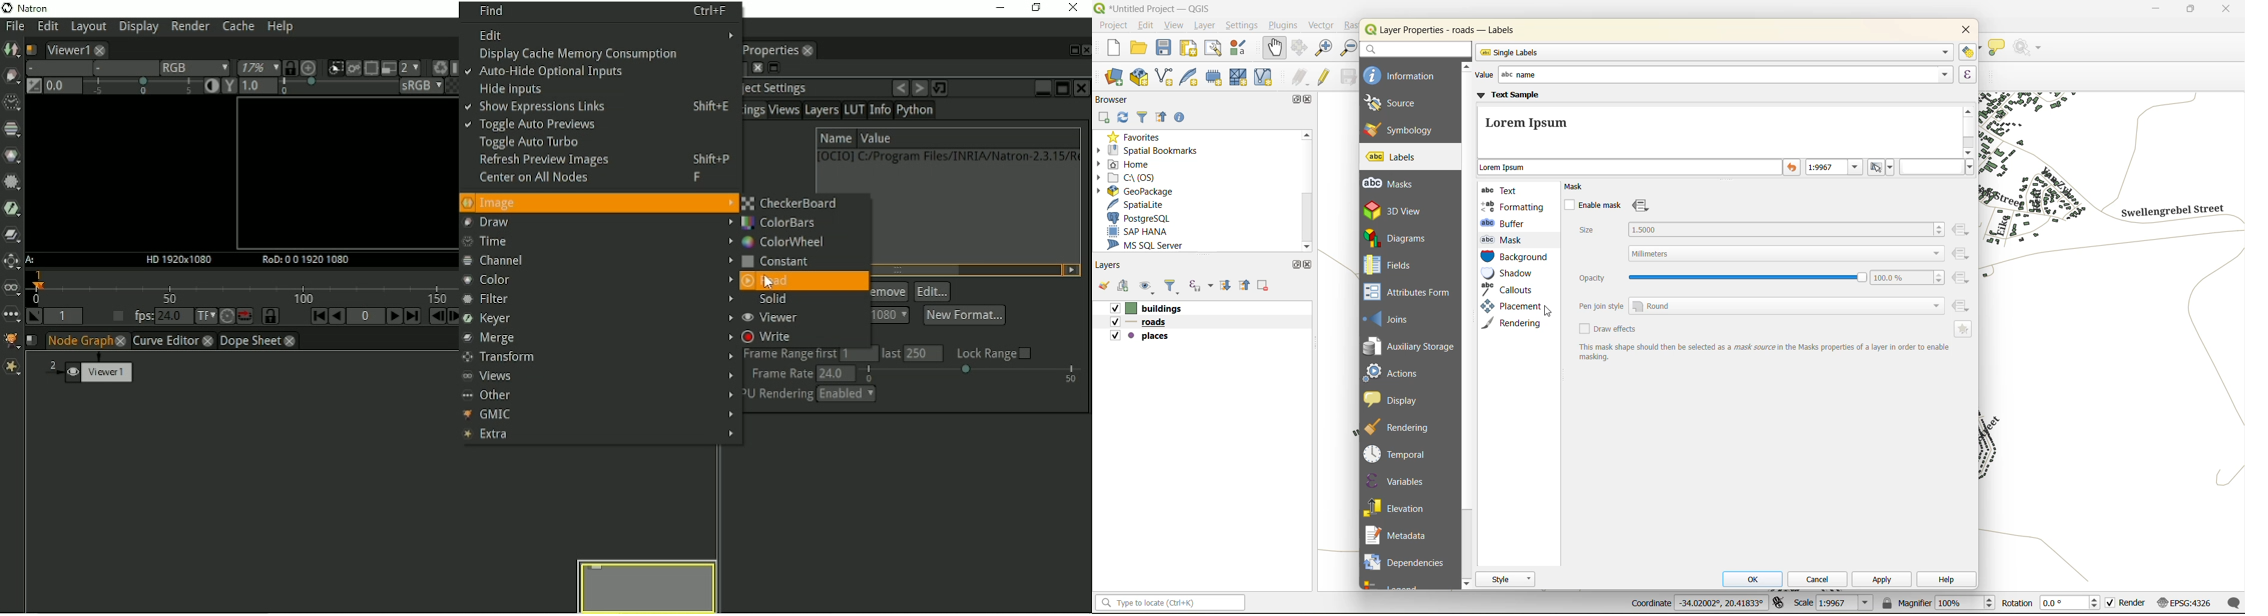 Image resolution: width=2268 pixels, height=616 pixels. I want to click on sap hana, so click(1138, 232).